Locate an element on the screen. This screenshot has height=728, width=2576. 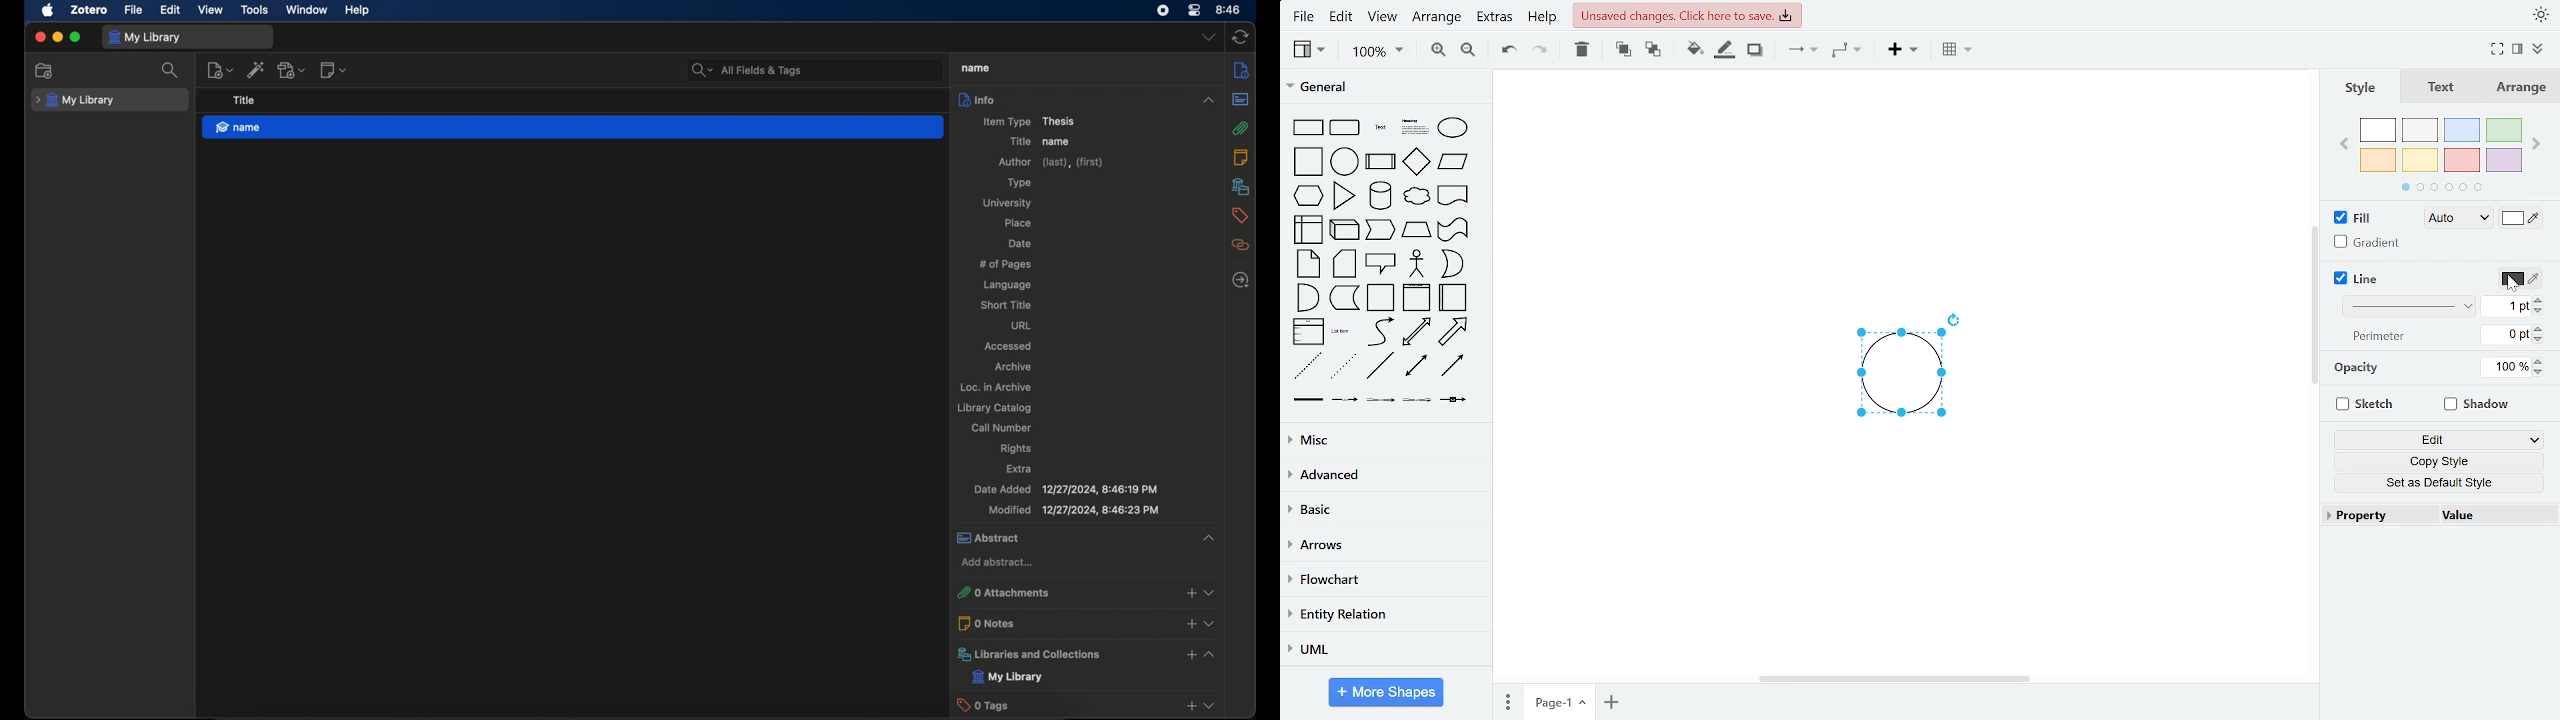
sync is located at coordinates (1241, 38).